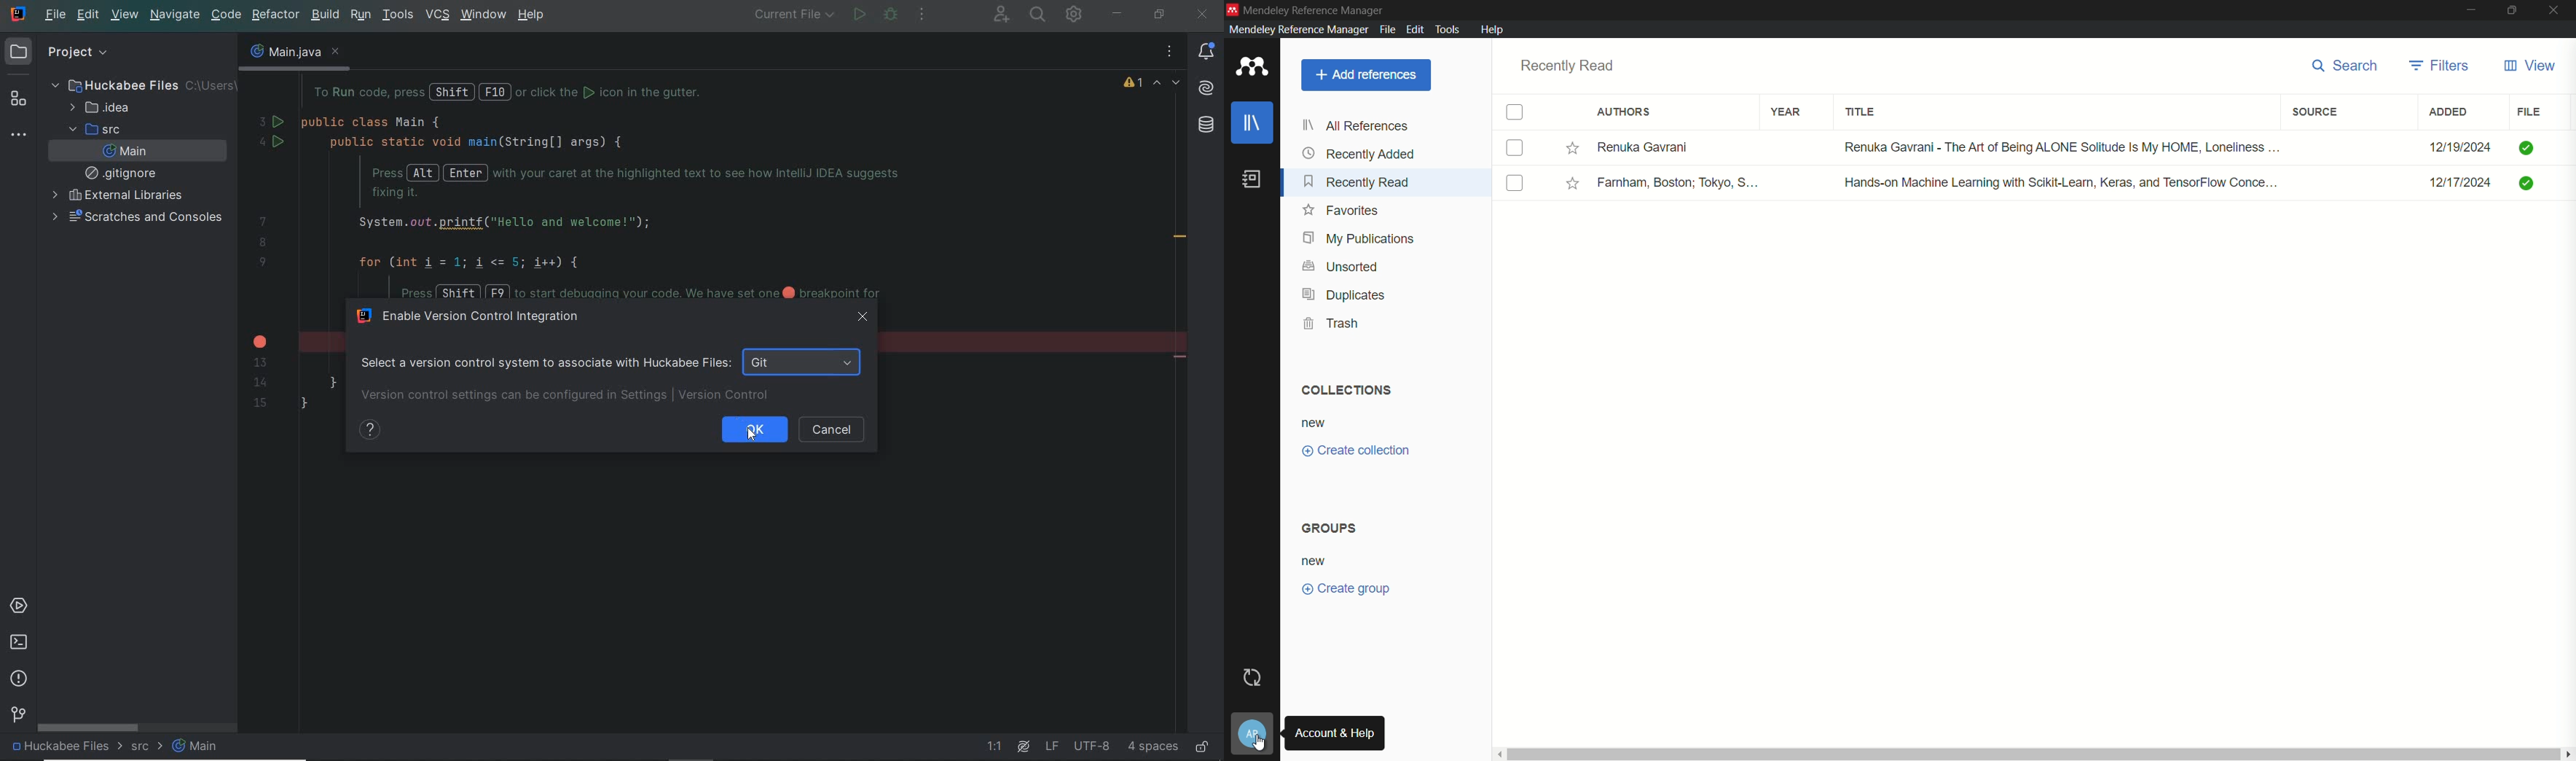 Image resolution: width=2576 pixels, height=784 pixels. I want to click on maximize, so click(2513, 11).